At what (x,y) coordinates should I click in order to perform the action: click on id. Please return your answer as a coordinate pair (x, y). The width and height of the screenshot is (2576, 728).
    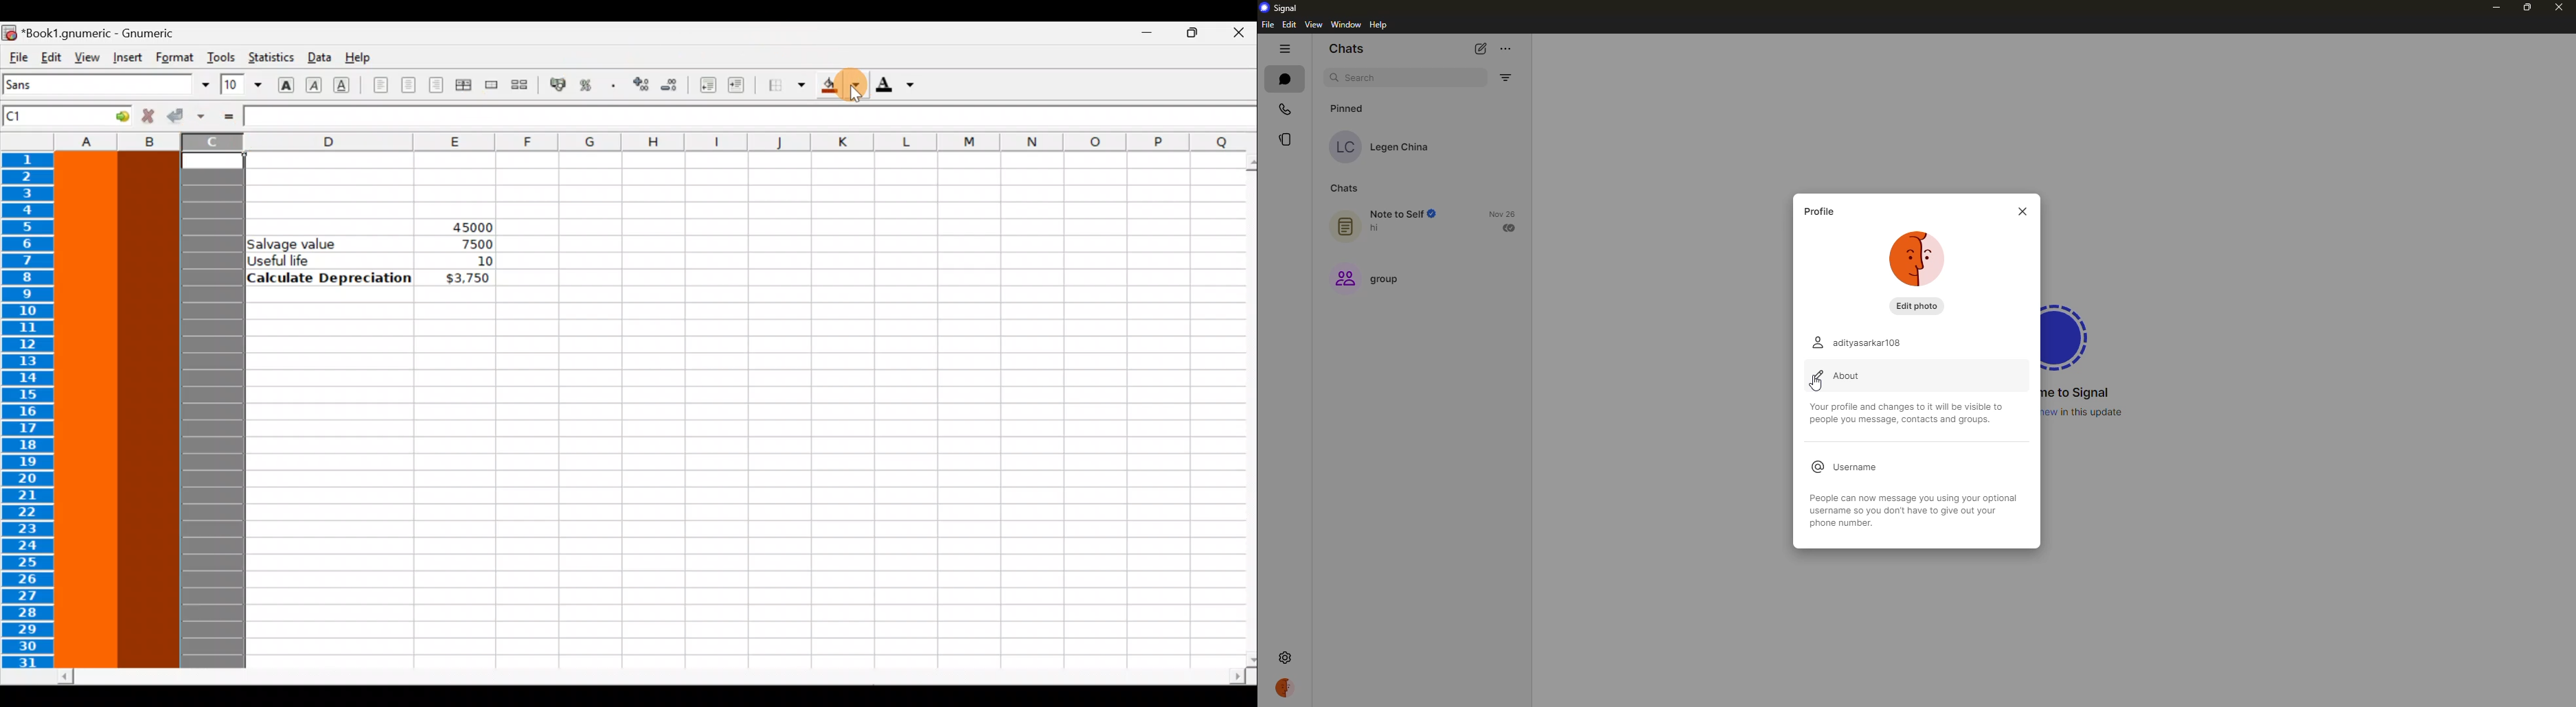
    Looking at the image, I should click on (1861, 342).